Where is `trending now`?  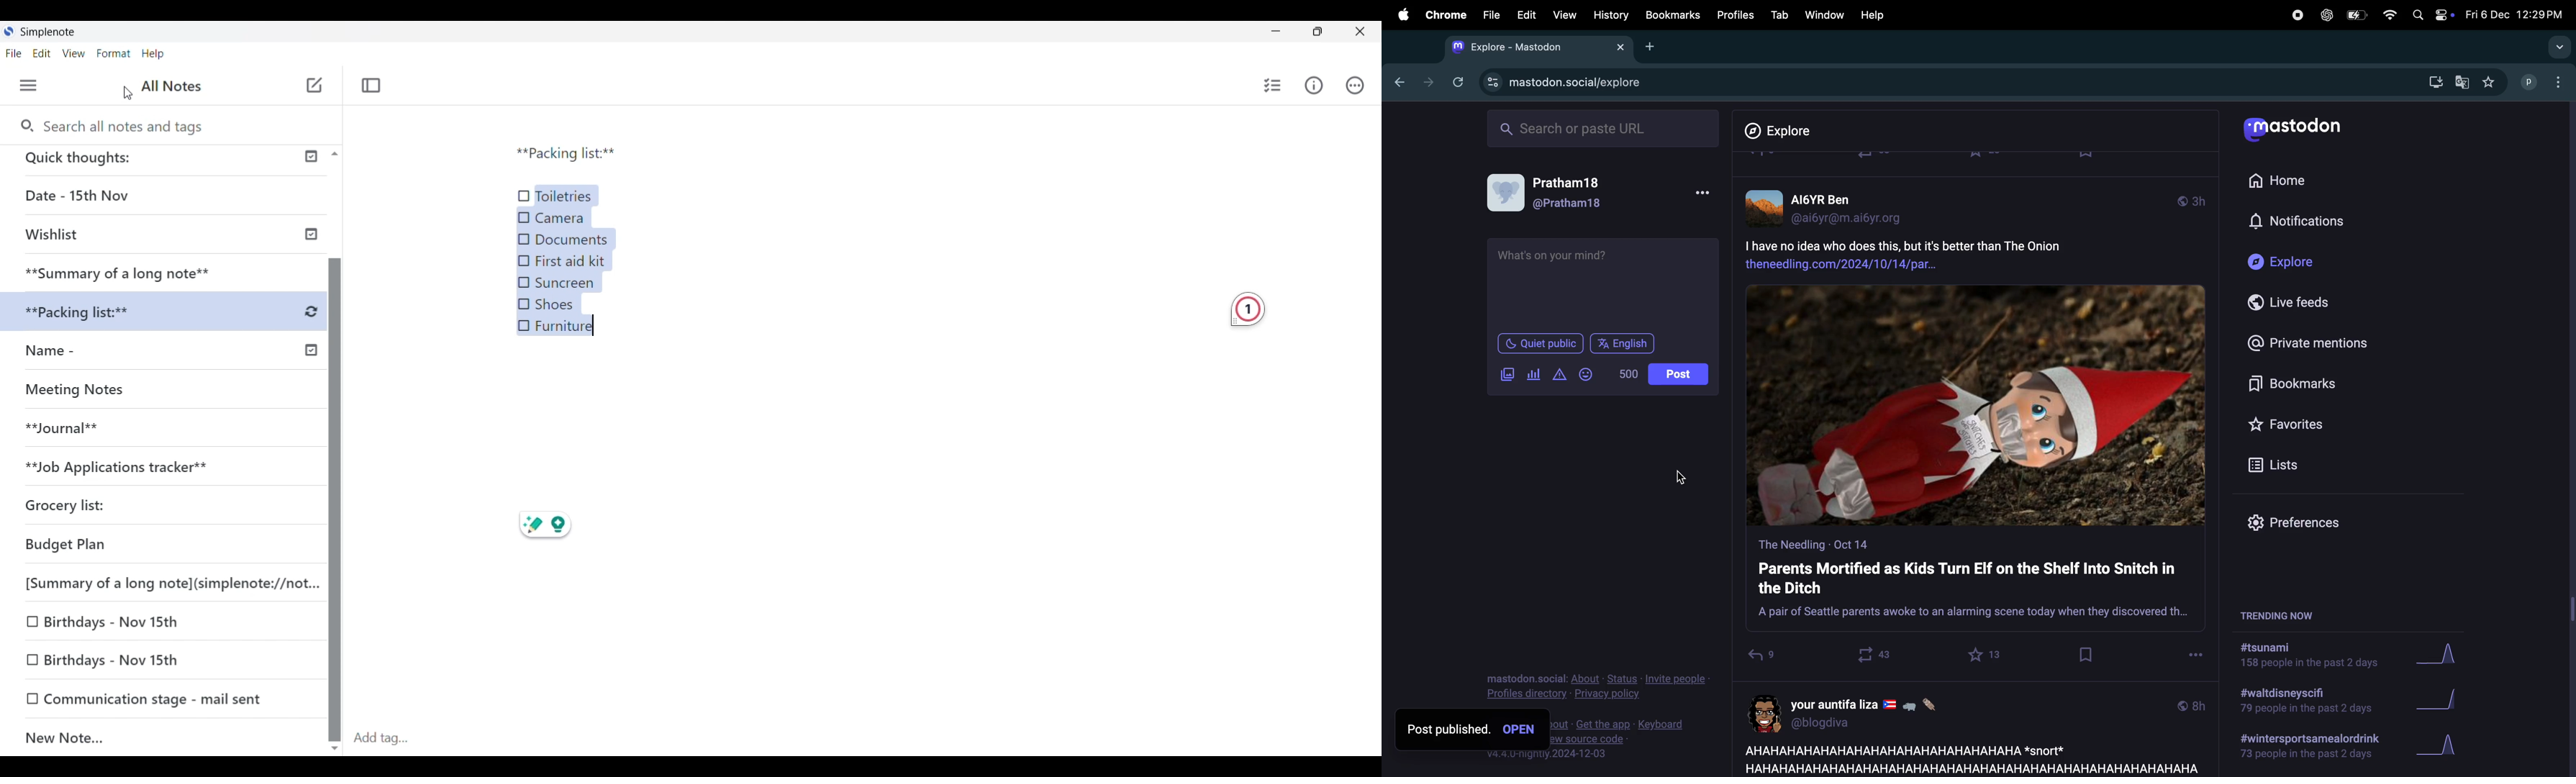 trending now is located at coordinates (2289, 614).